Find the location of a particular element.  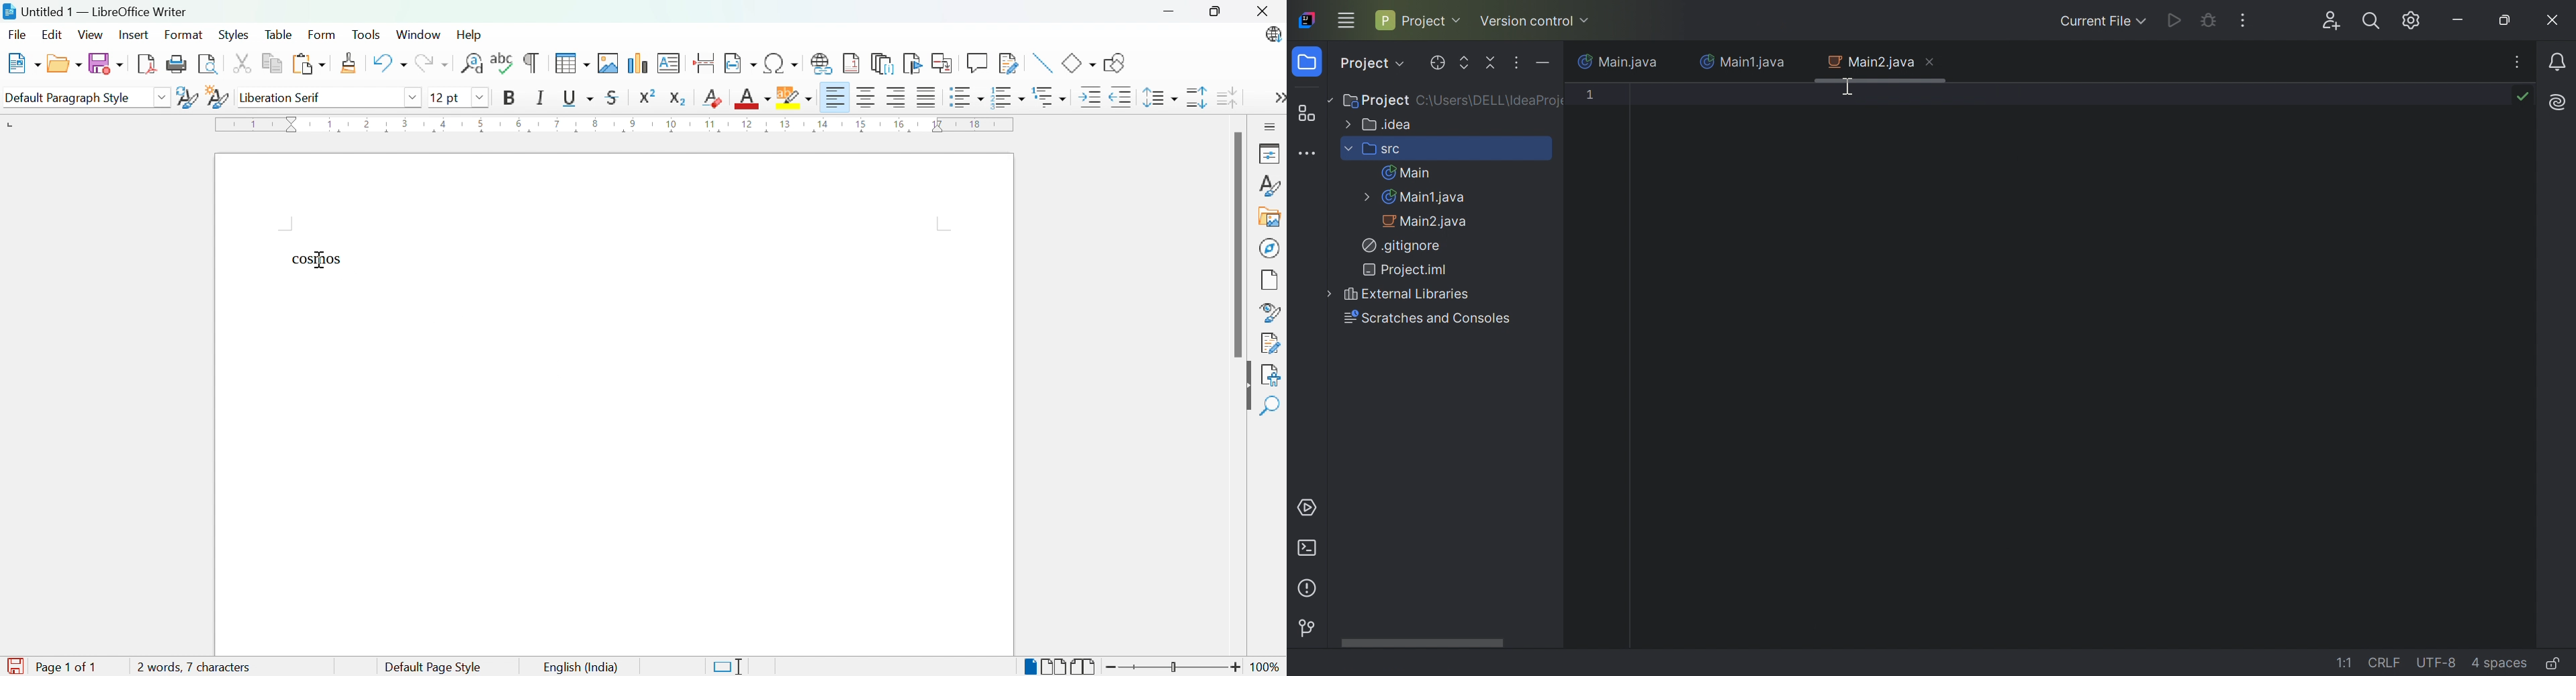

Liberation serif is located at coordinates (281, 98).